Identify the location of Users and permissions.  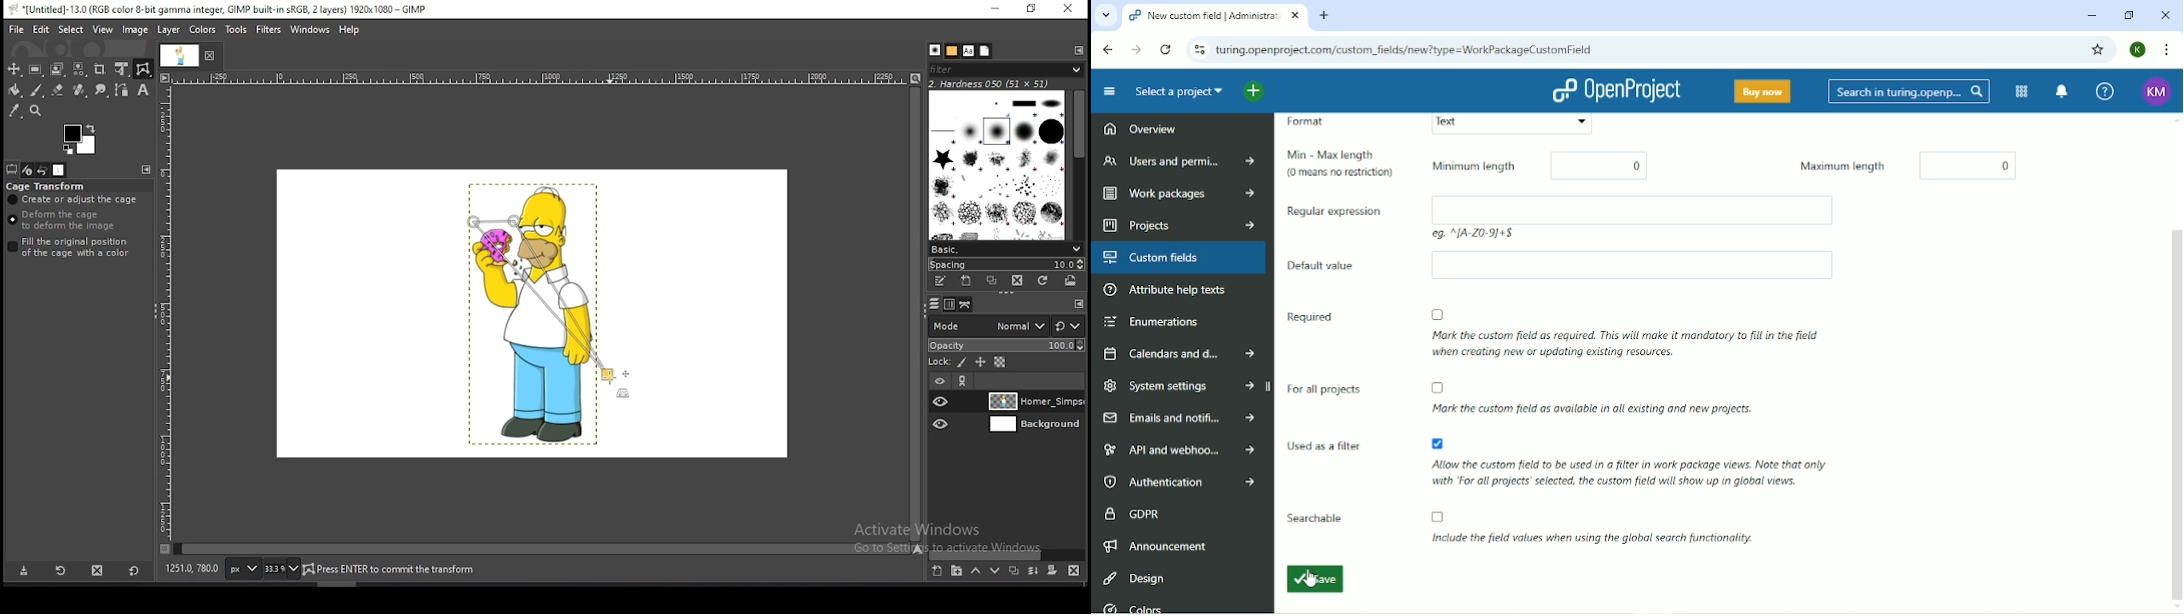
(1179, 161).